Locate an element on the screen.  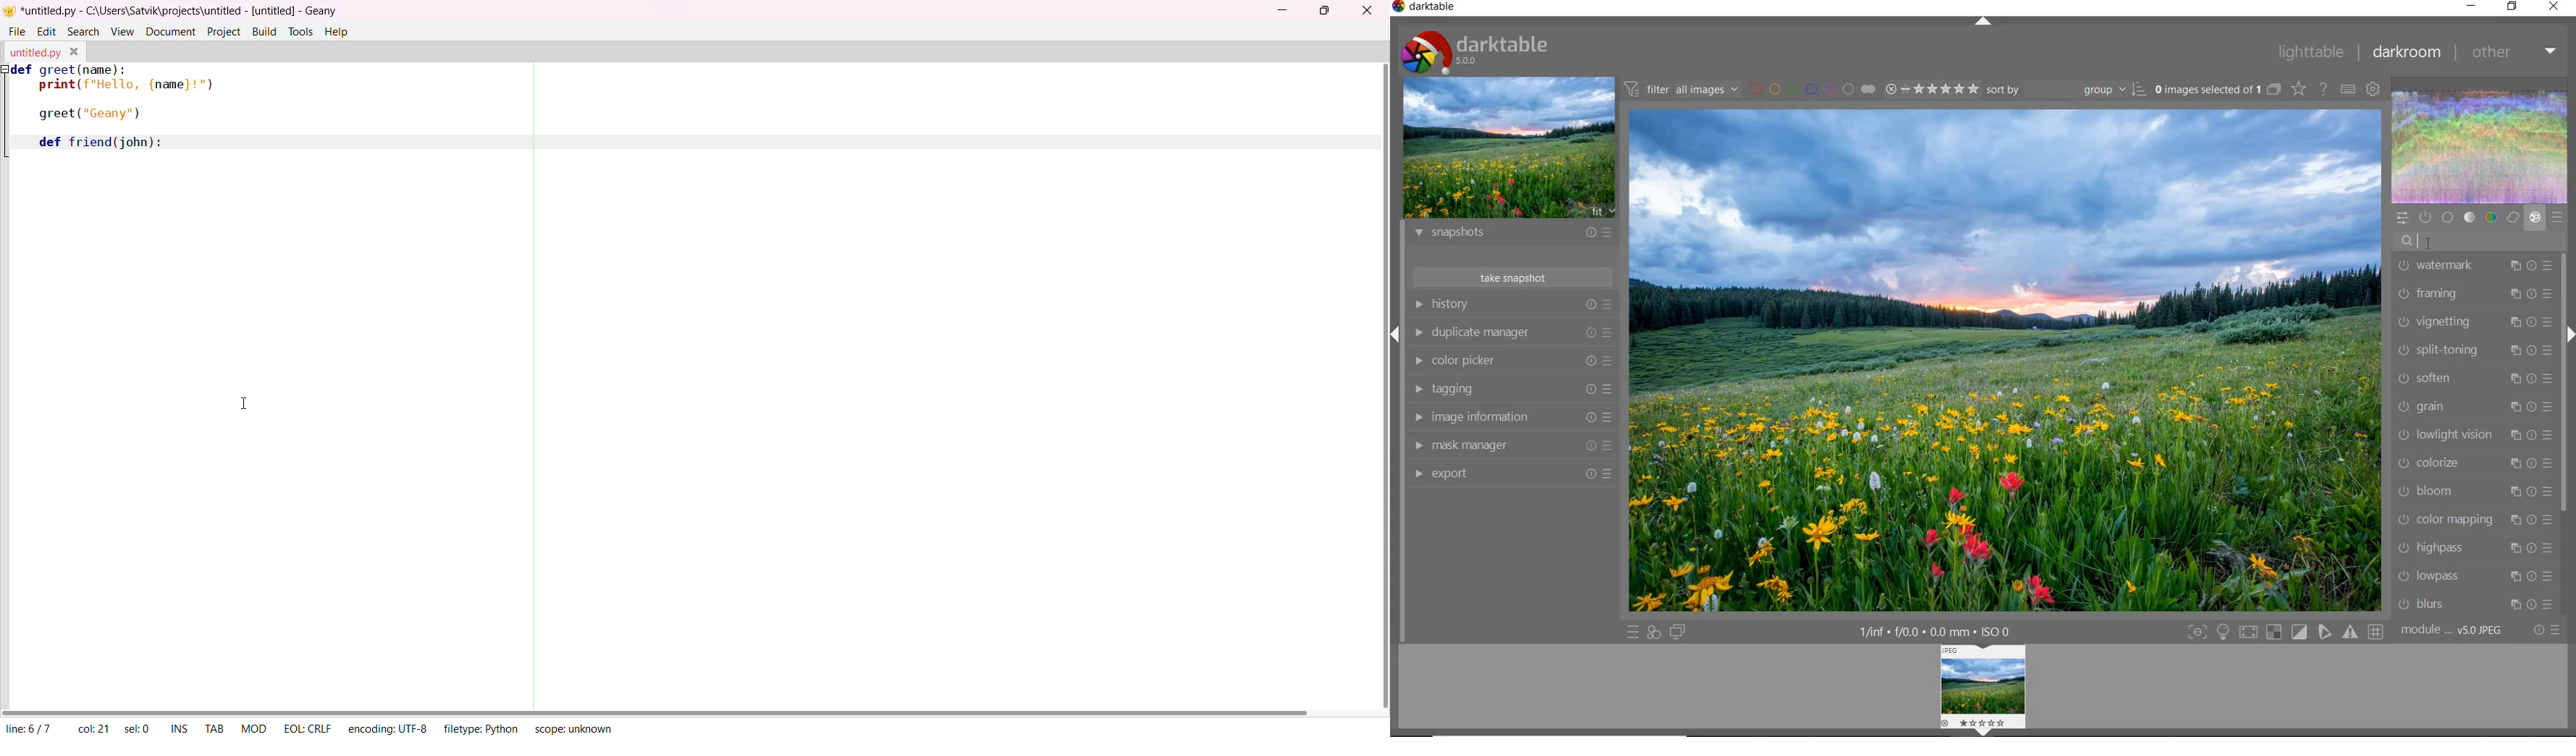
watermark is located at coordinates (2472, 268).